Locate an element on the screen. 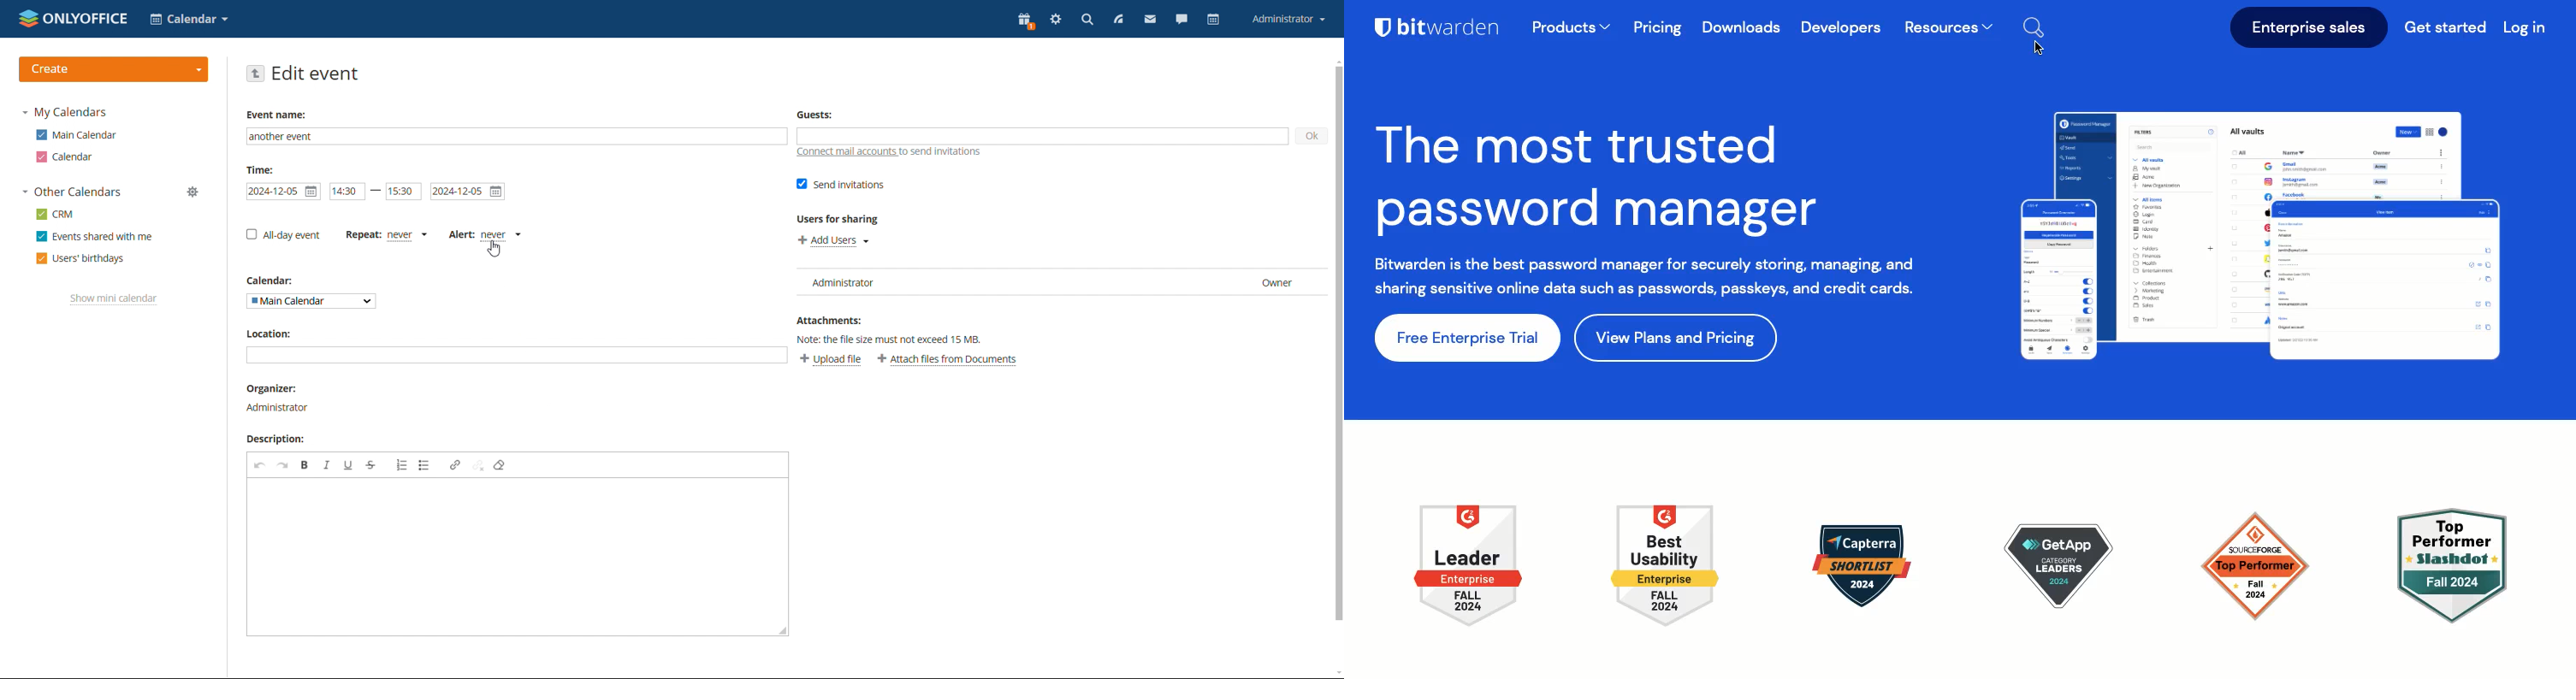 The height and width of the screenshot is (700, 2576). Calendar: is located at coordinates (275, 281).